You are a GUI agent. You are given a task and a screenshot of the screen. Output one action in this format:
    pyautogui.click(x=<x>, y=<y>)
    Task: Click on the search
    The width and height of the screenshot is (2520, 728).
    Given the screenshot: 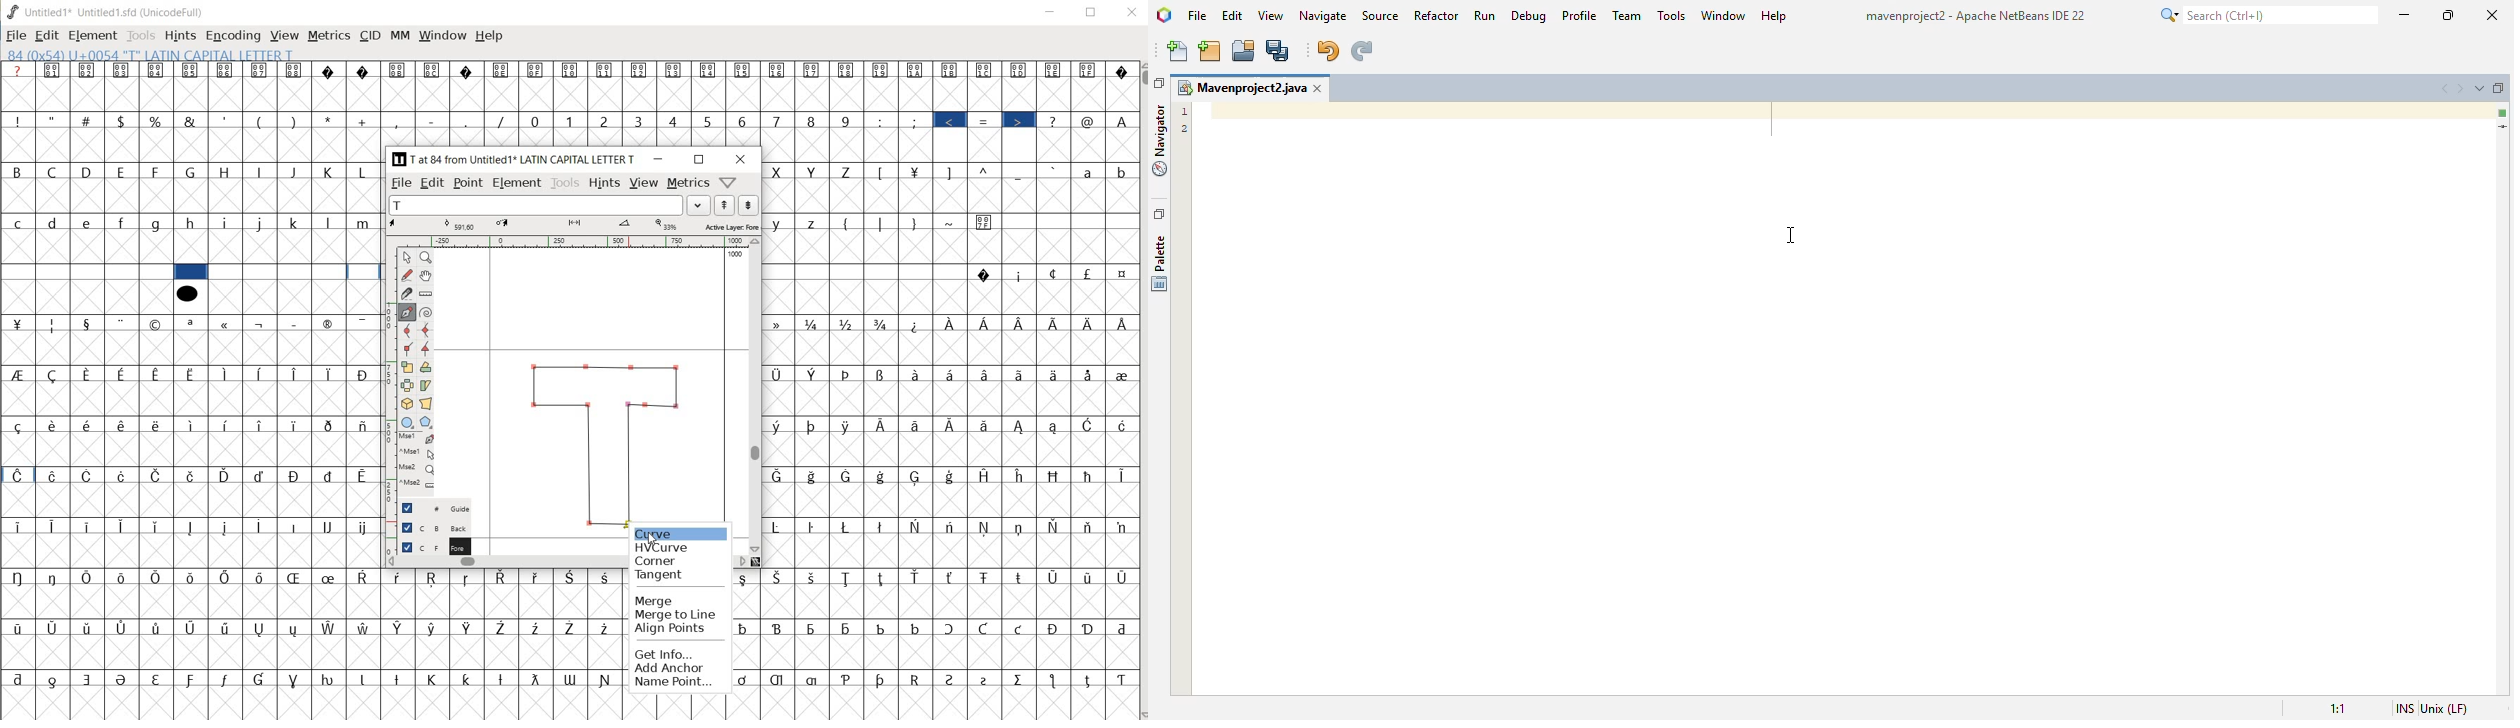 What is the action you would take?
    pyautogui.click(x=2268, y=14)
    